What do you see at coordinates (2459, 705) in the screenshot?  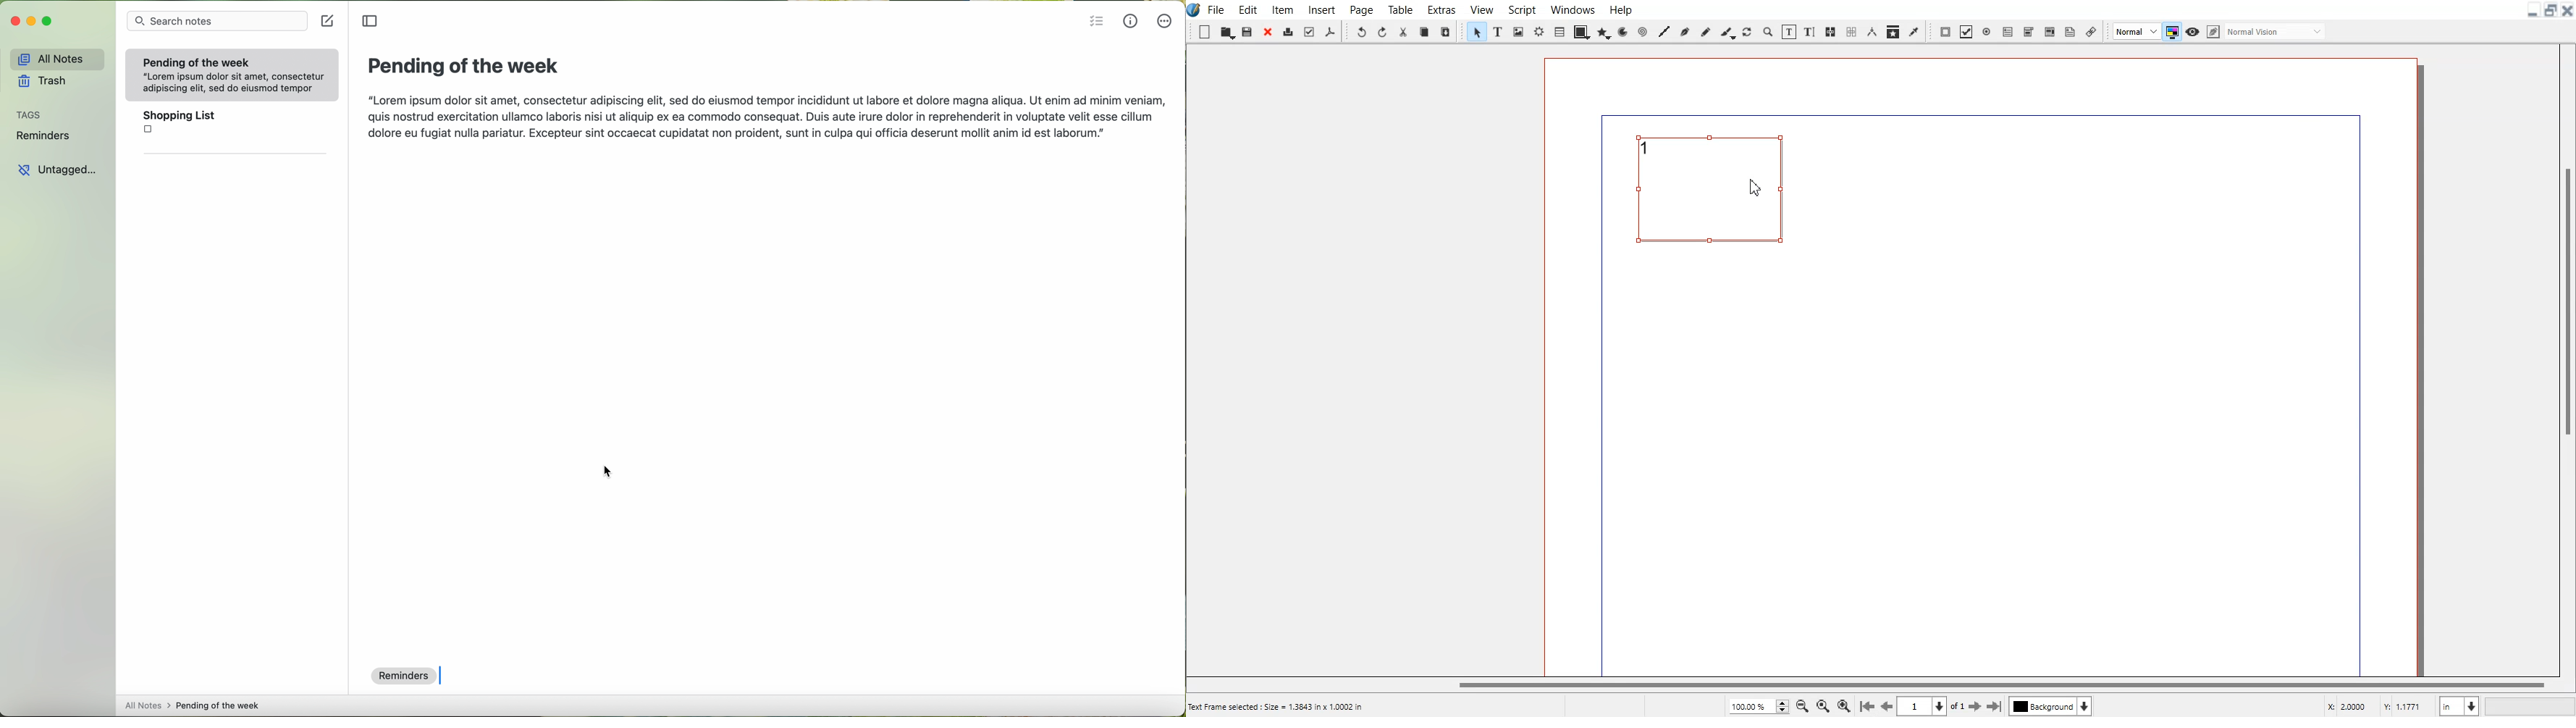 I see `Measurement in inches` at bounding box center [2459, 705].